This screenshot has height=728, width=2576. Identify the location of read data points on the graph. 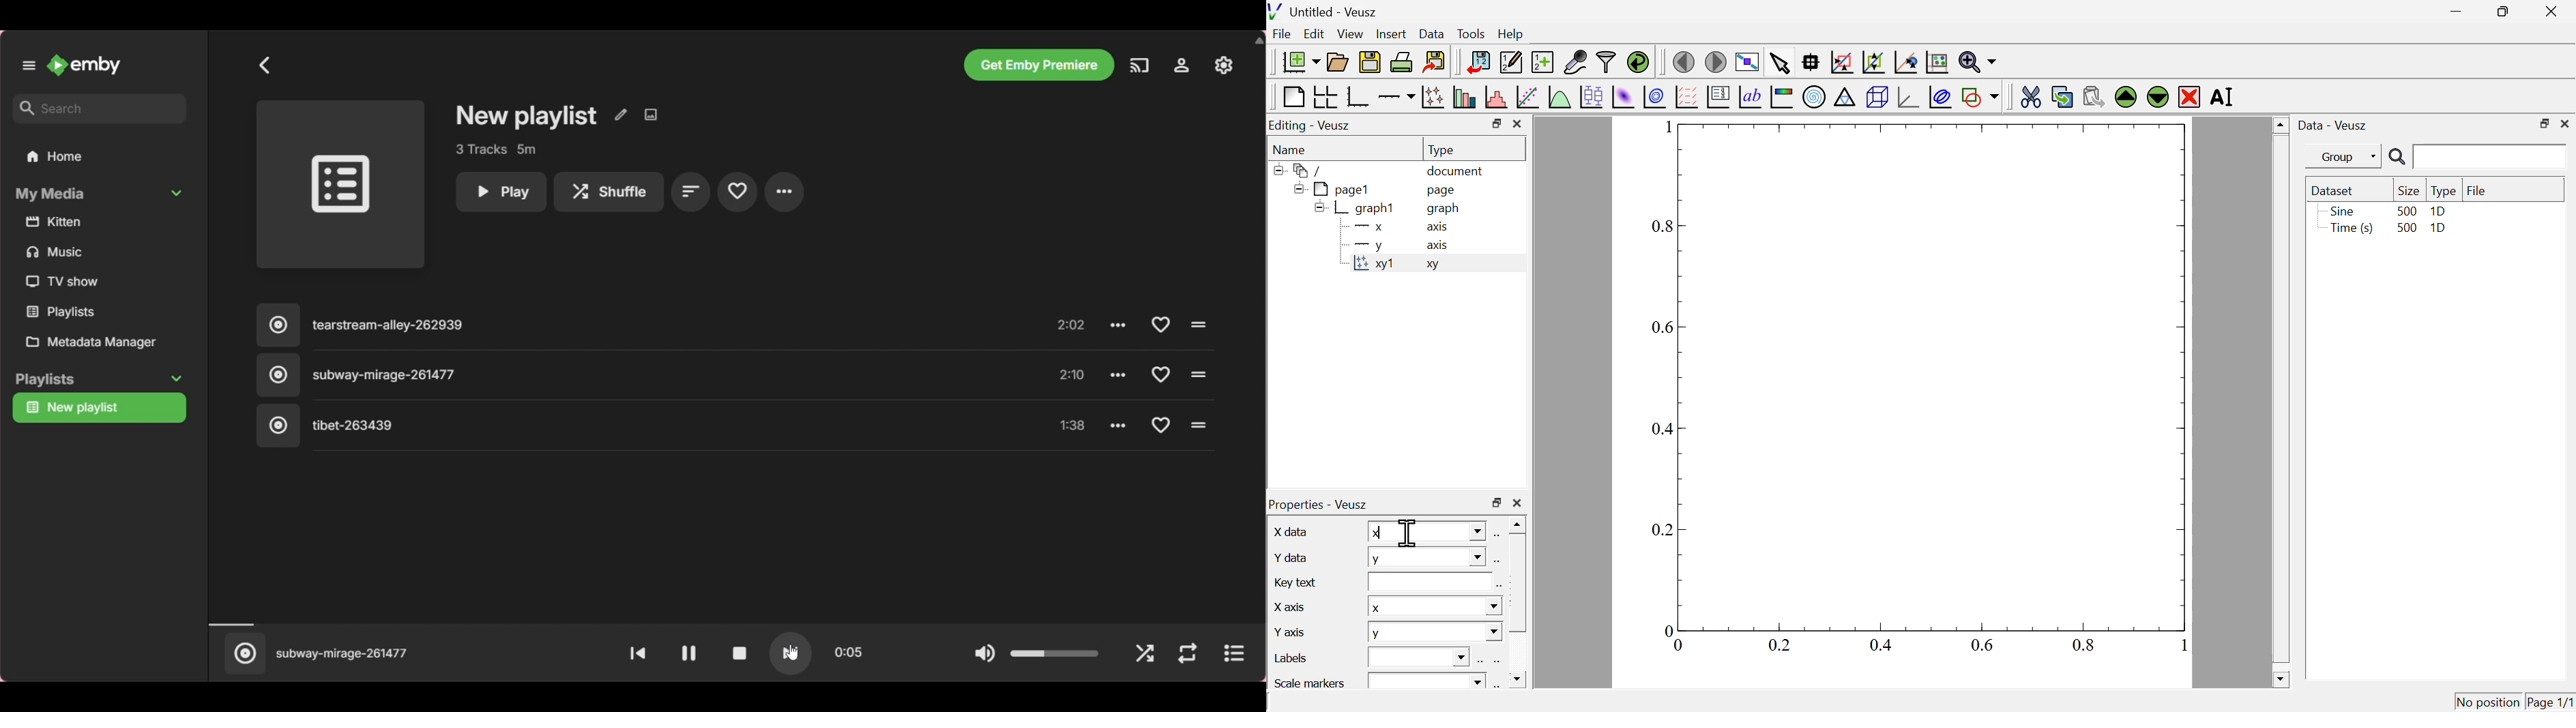
(1812, 63).